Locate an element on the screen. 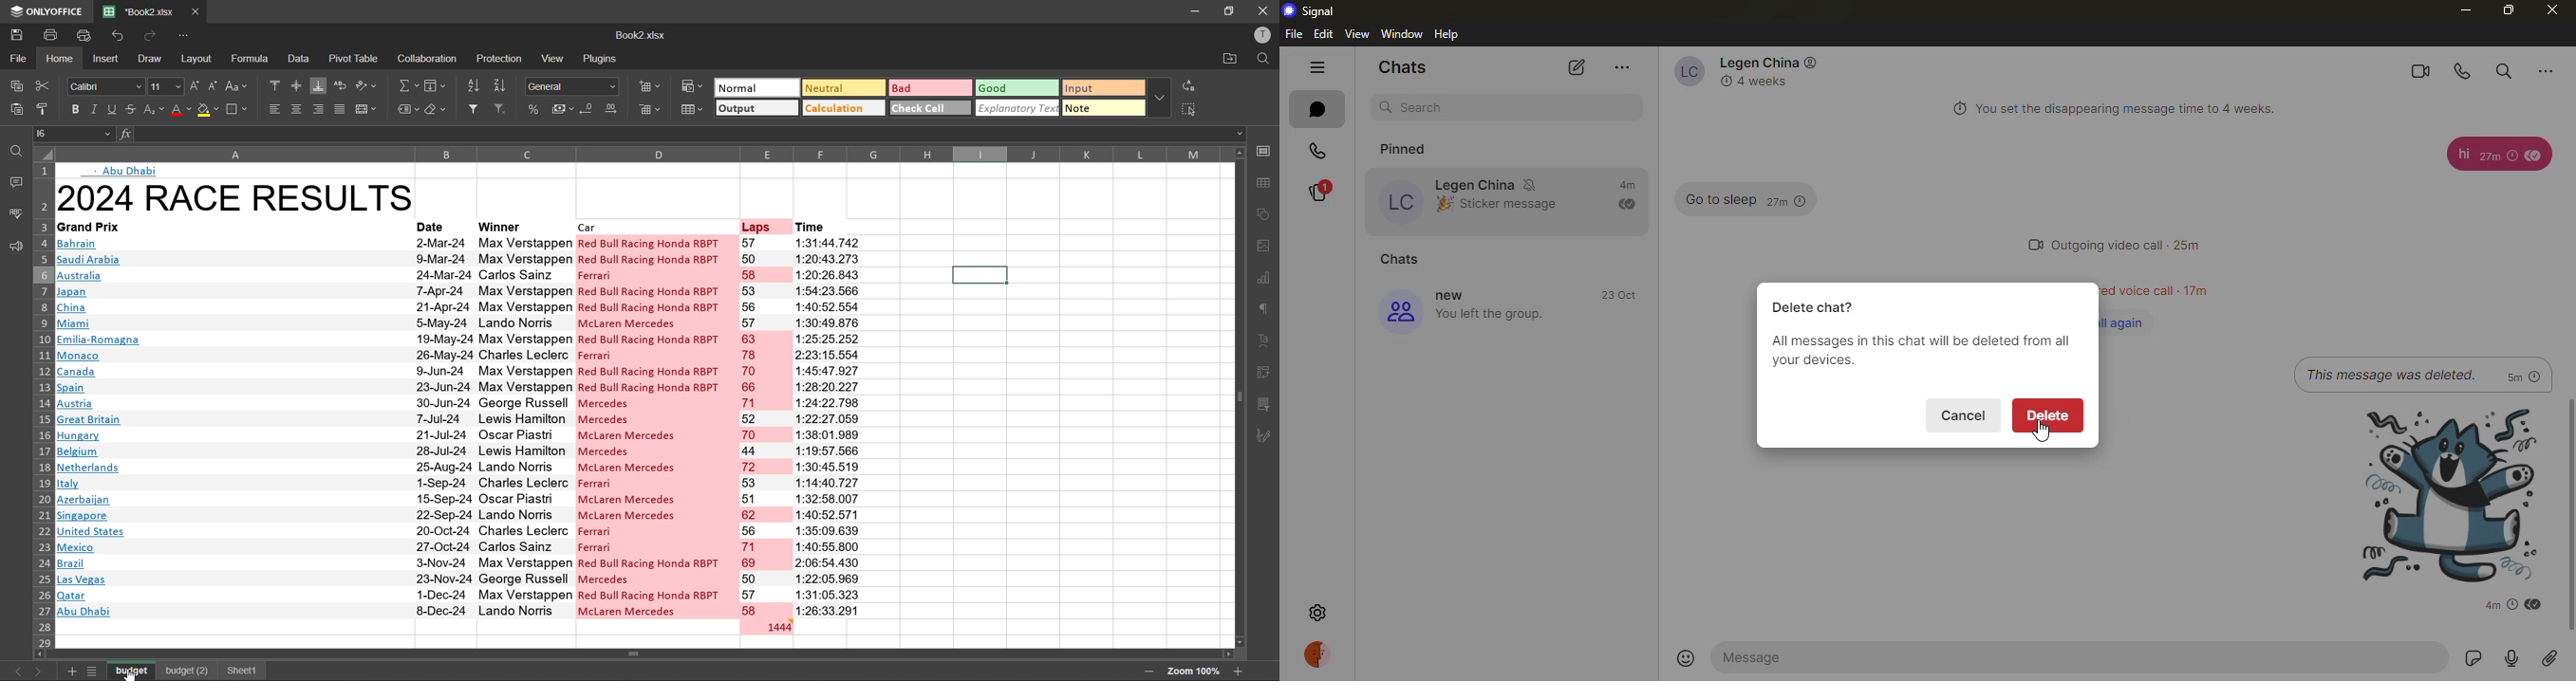 The height and width of the screenshot is (700, 2576). cursor is located at coordinates (2043, 433).